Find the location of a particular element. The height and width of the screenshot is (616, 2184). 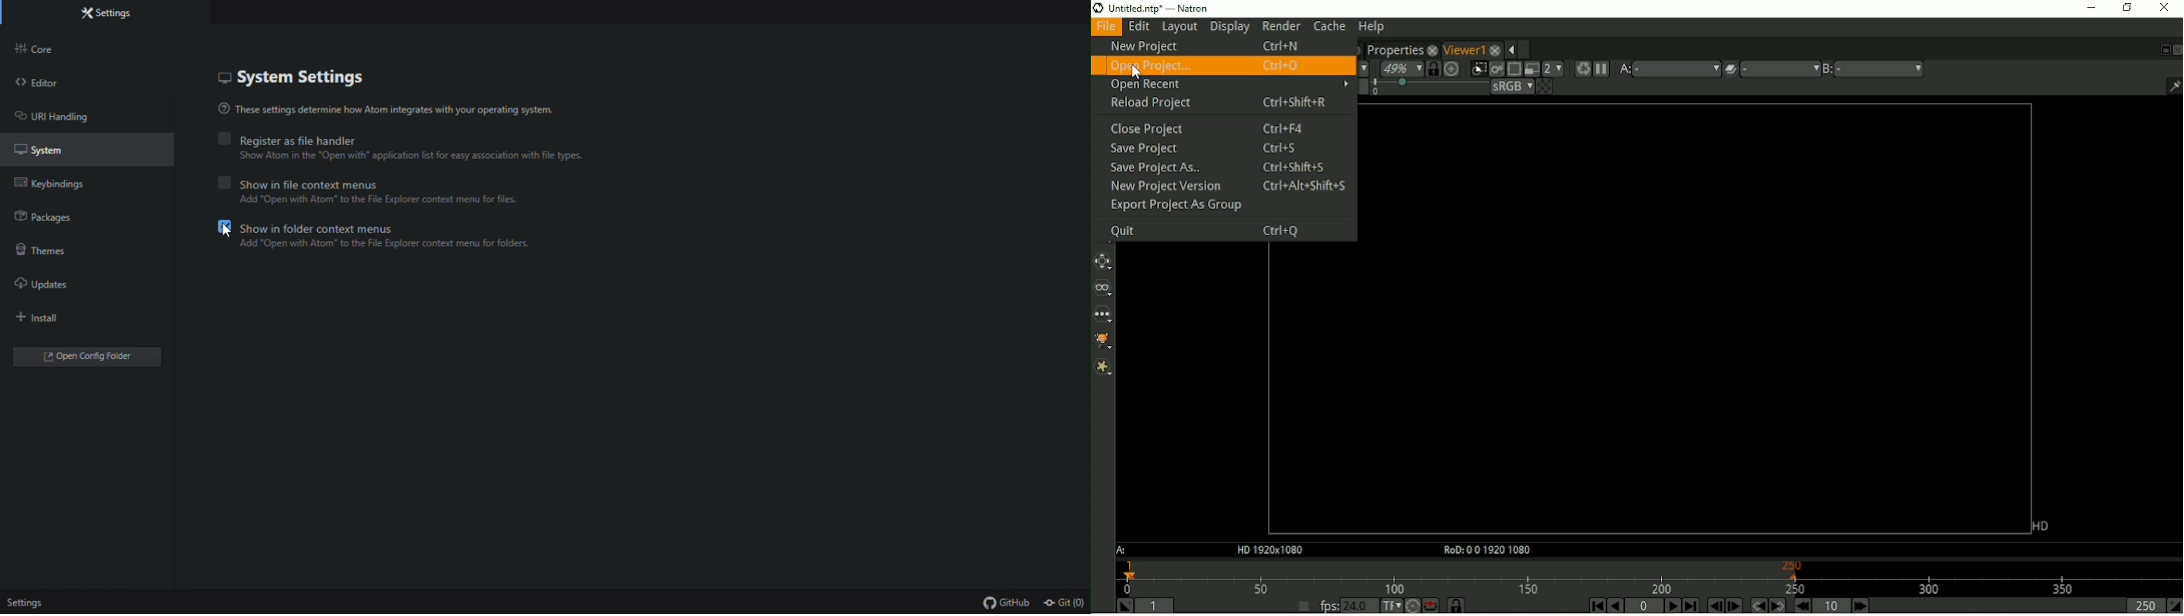

Show in file context menu is located at coordinates (378, 182).